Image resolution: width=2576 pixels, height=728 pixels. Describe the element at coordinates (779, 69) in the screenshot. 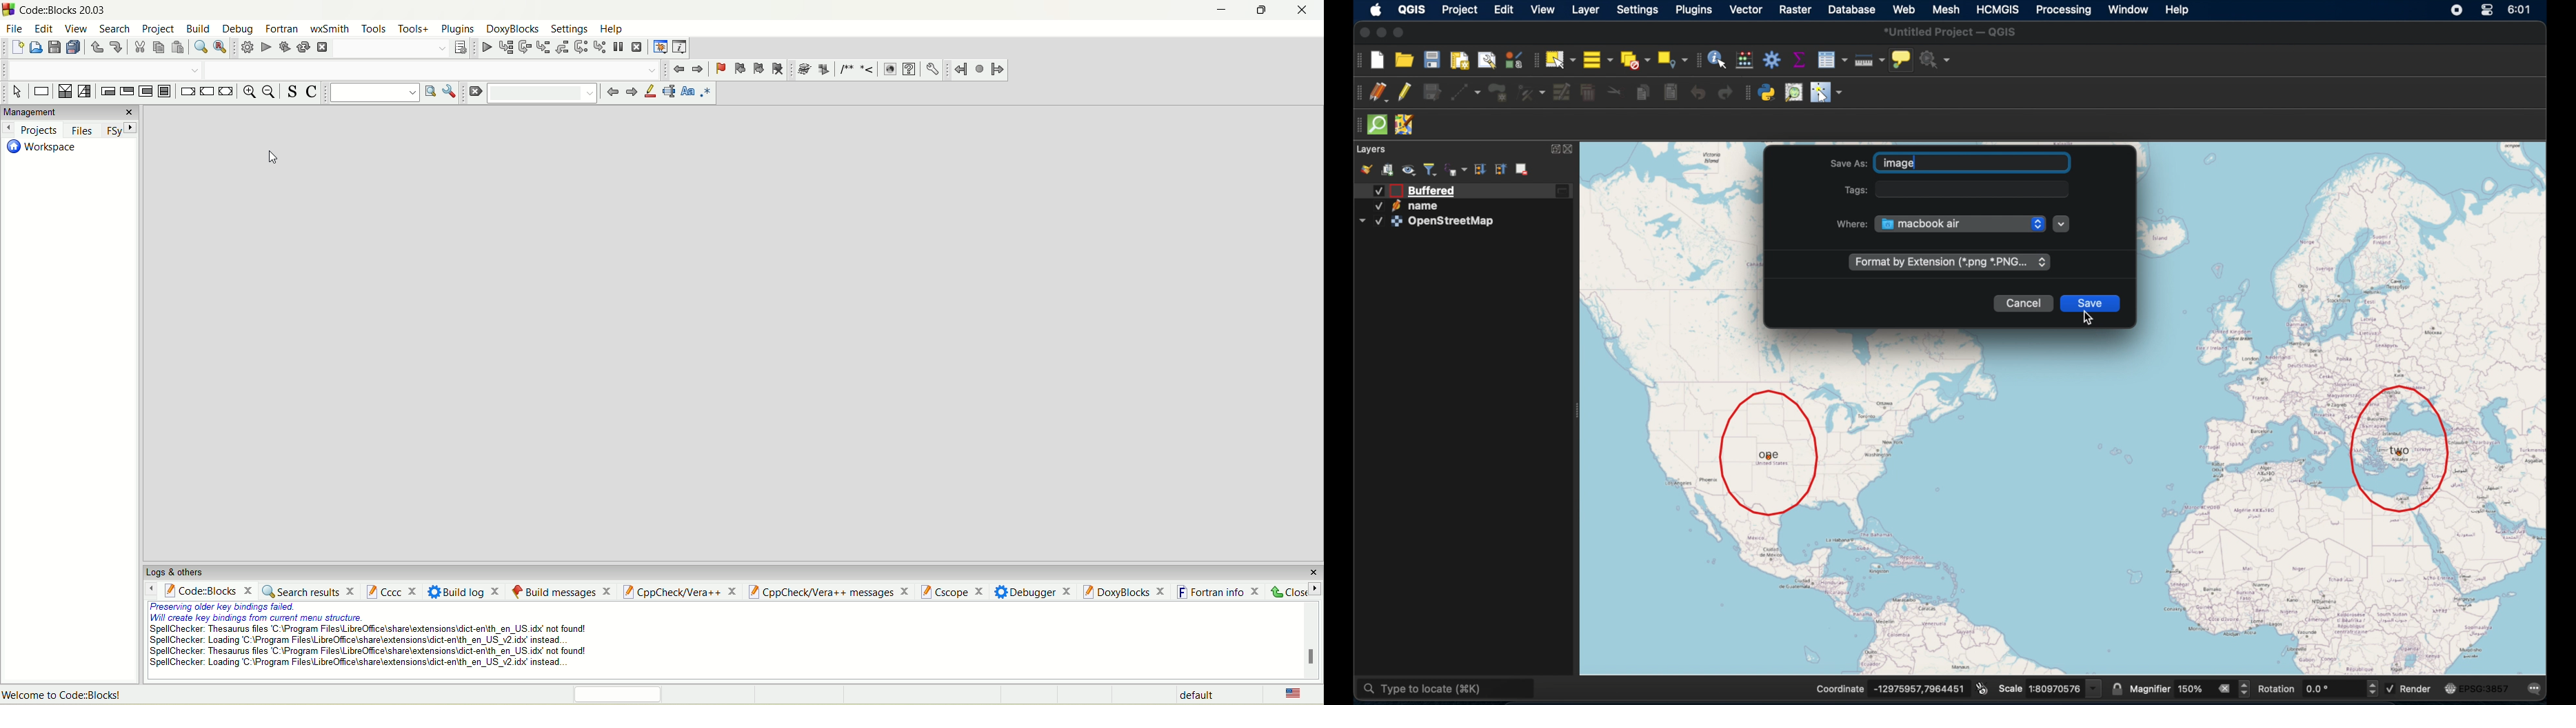

I see `clear bookmark` at that location.